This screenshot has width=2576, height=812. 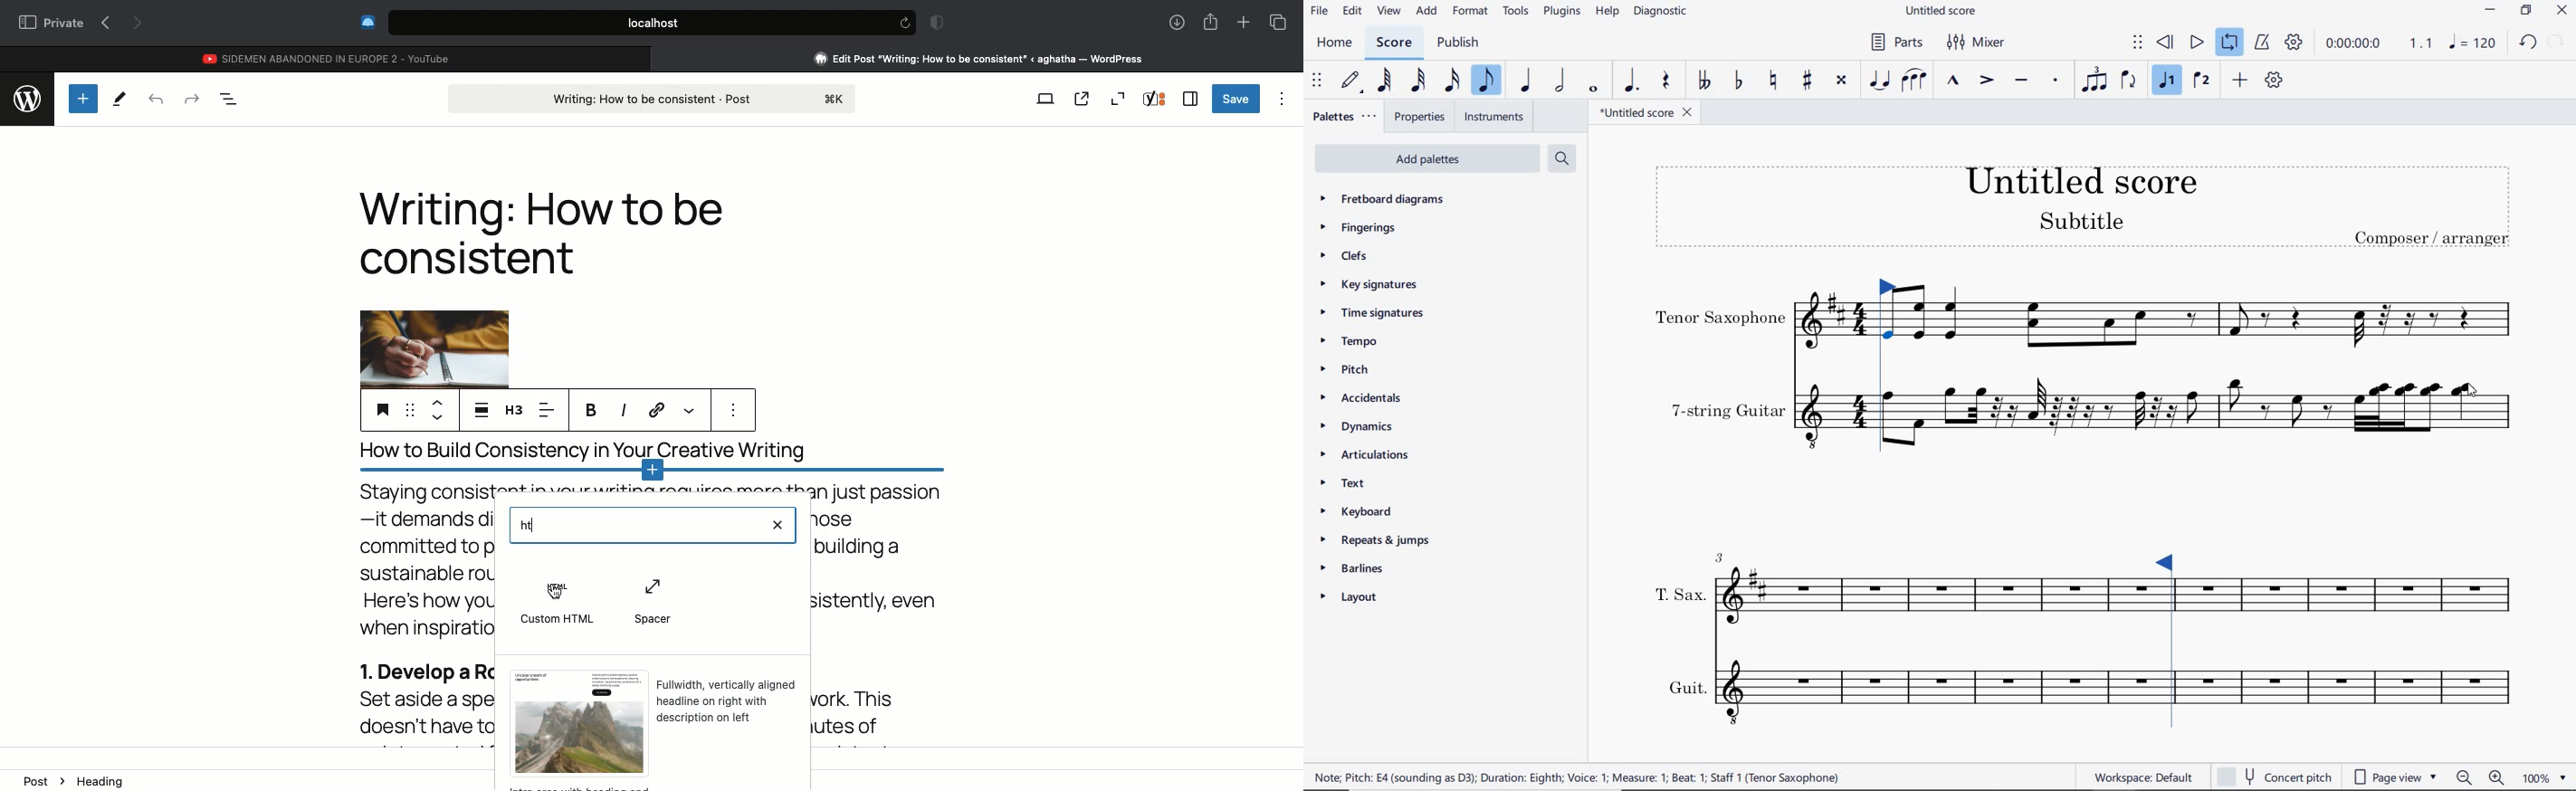 What do you see at coordinates (2482, 778) in the screenshot?
I see `ZOOM OUT OR ZOOM IN` at bounding box center [2482, 778].